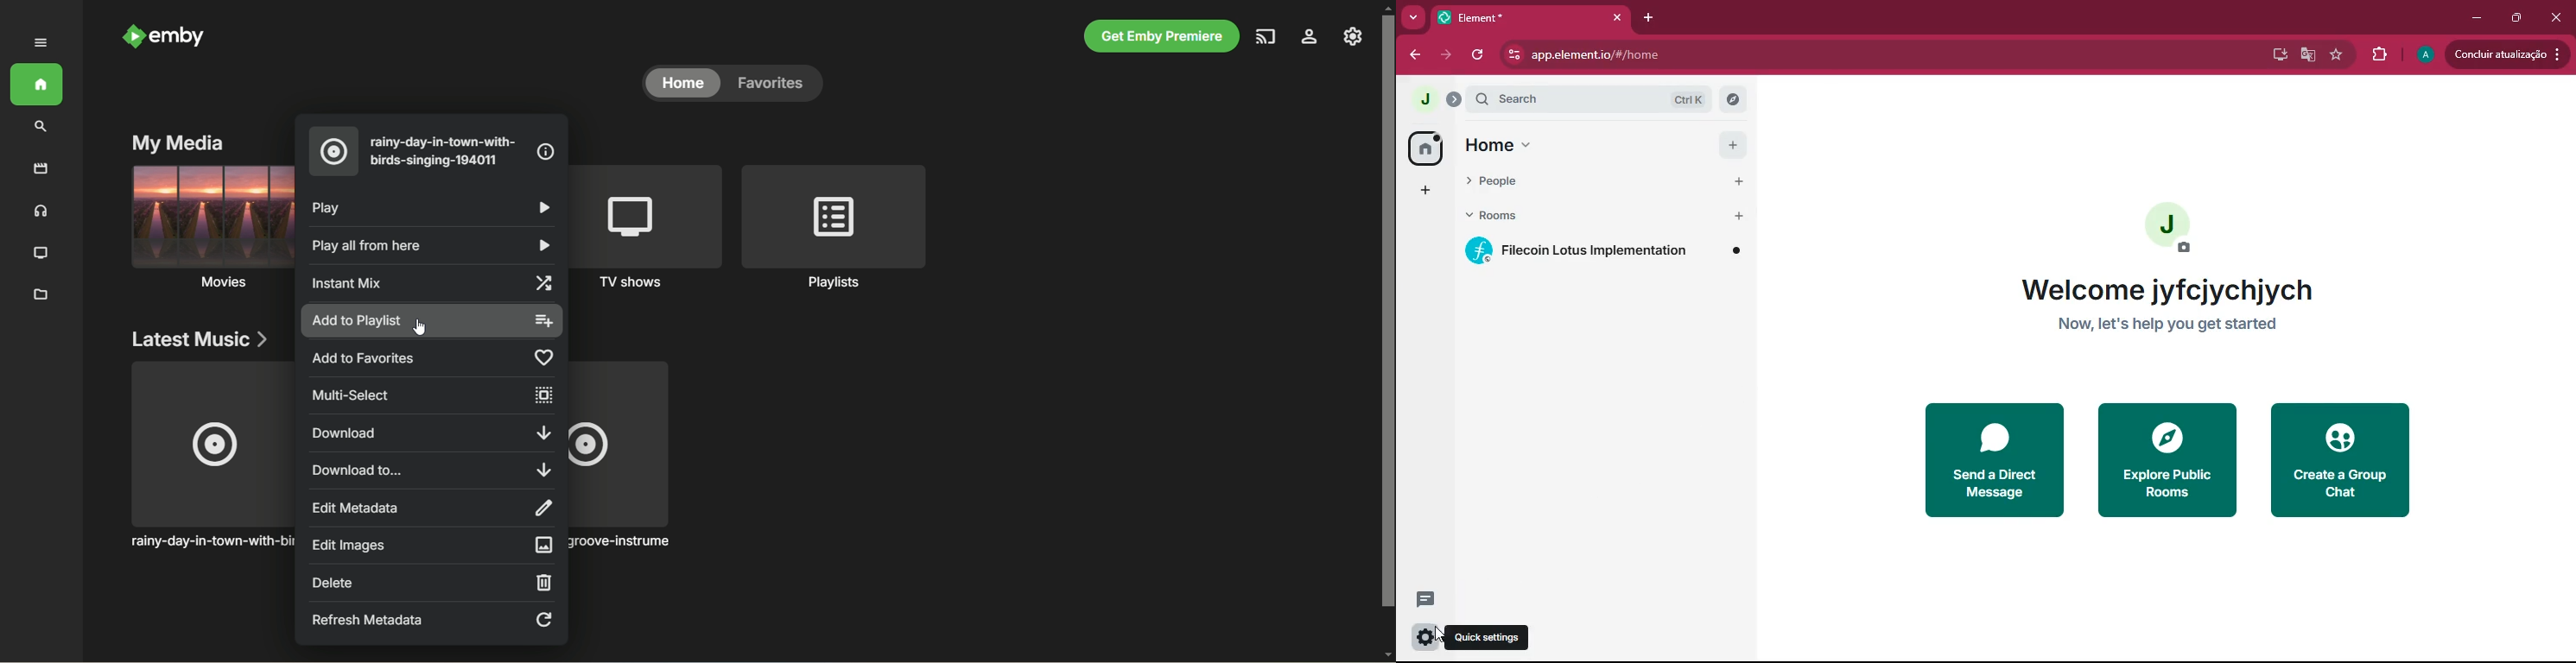 Image resolution: width=2576 pixels, height=672 pixels. I want to click on create a group chat, so click(2342, 458).